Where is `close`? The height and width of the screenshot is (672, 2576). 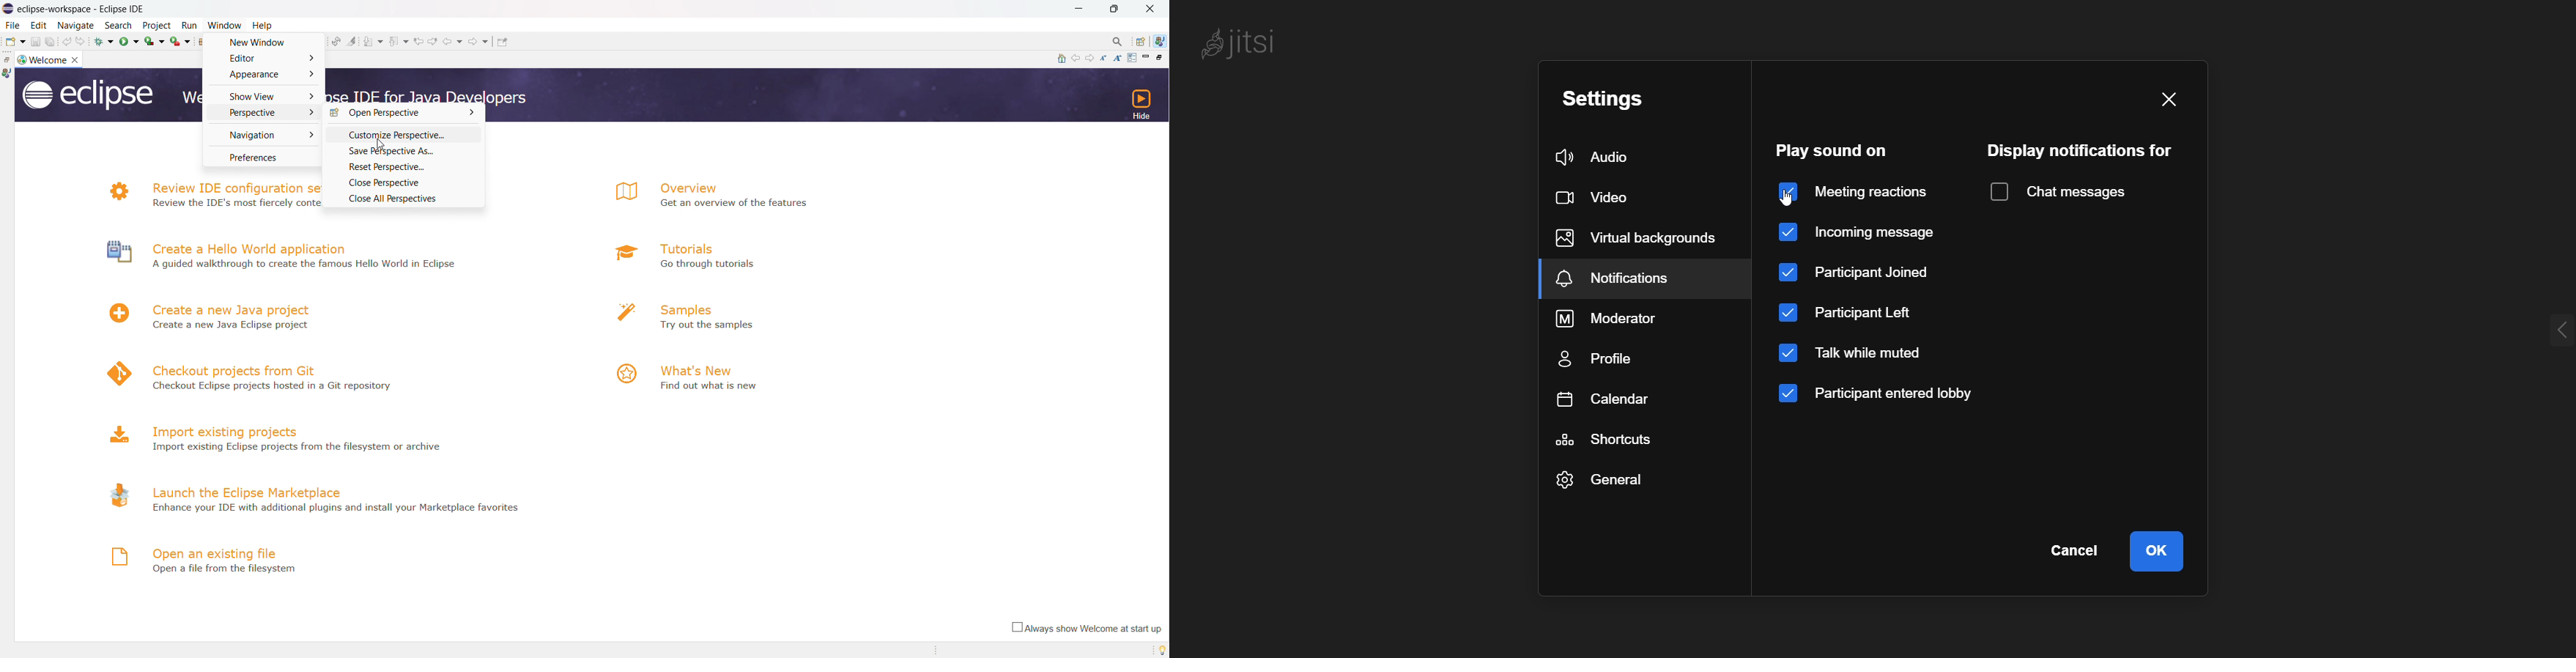
close is located at coordinates (1151, 9).